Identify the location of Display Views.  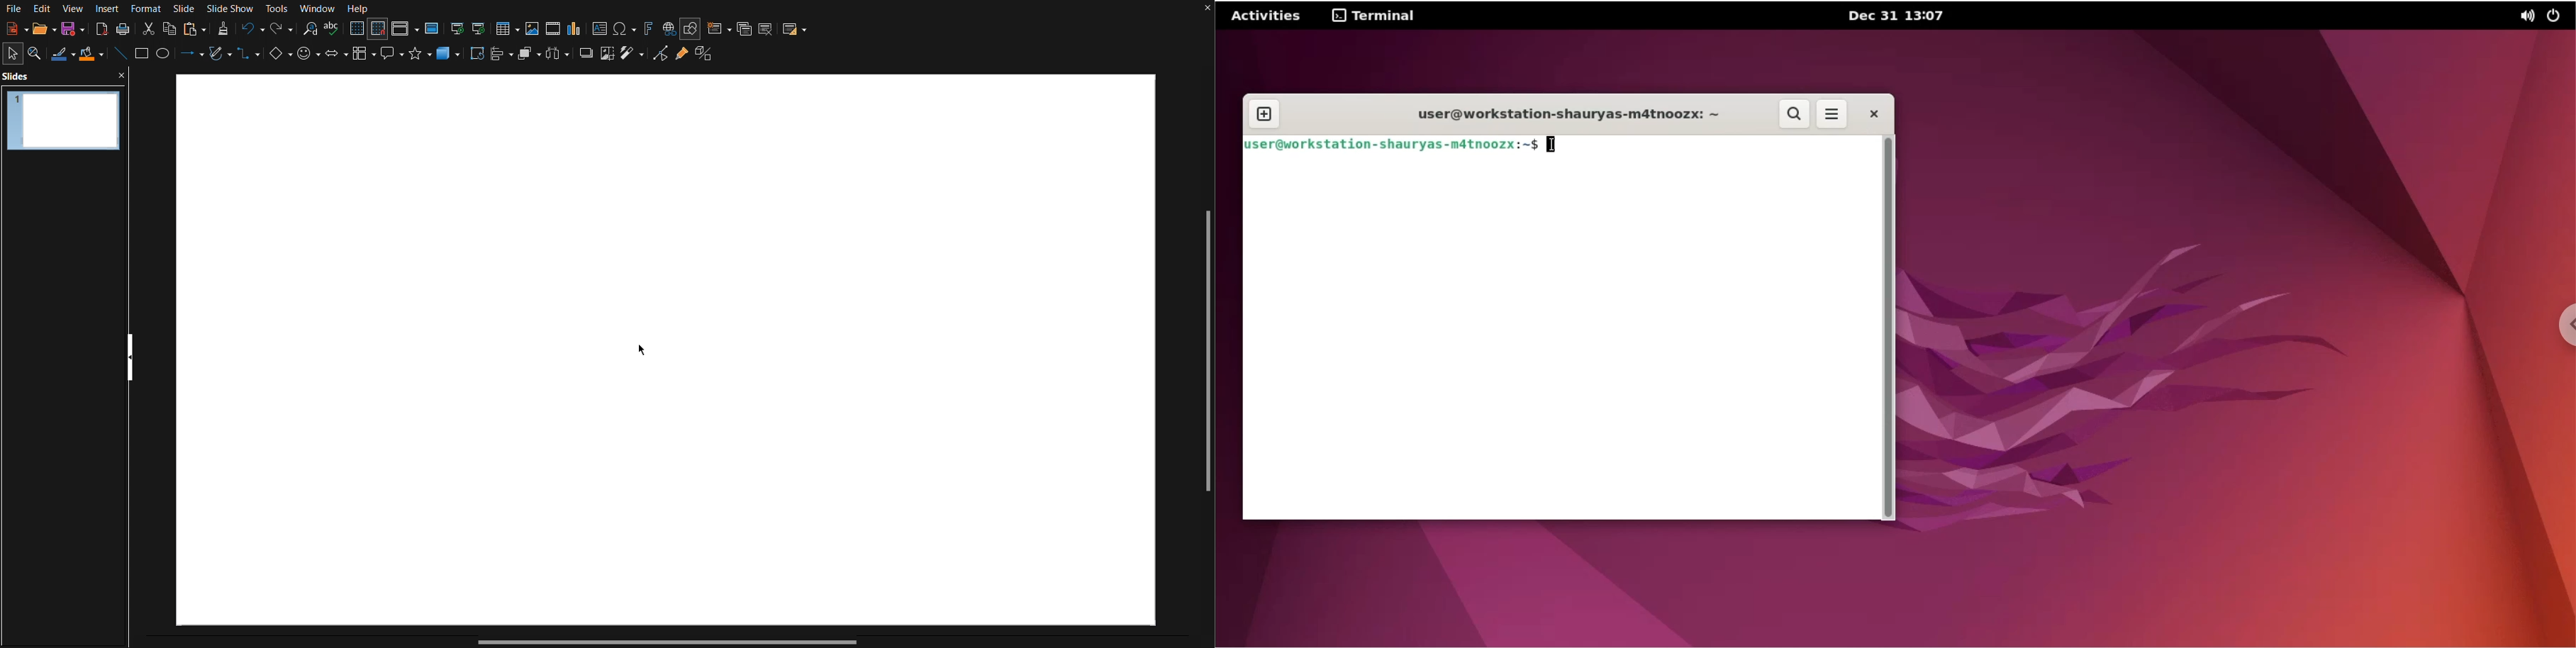
(406, 29).